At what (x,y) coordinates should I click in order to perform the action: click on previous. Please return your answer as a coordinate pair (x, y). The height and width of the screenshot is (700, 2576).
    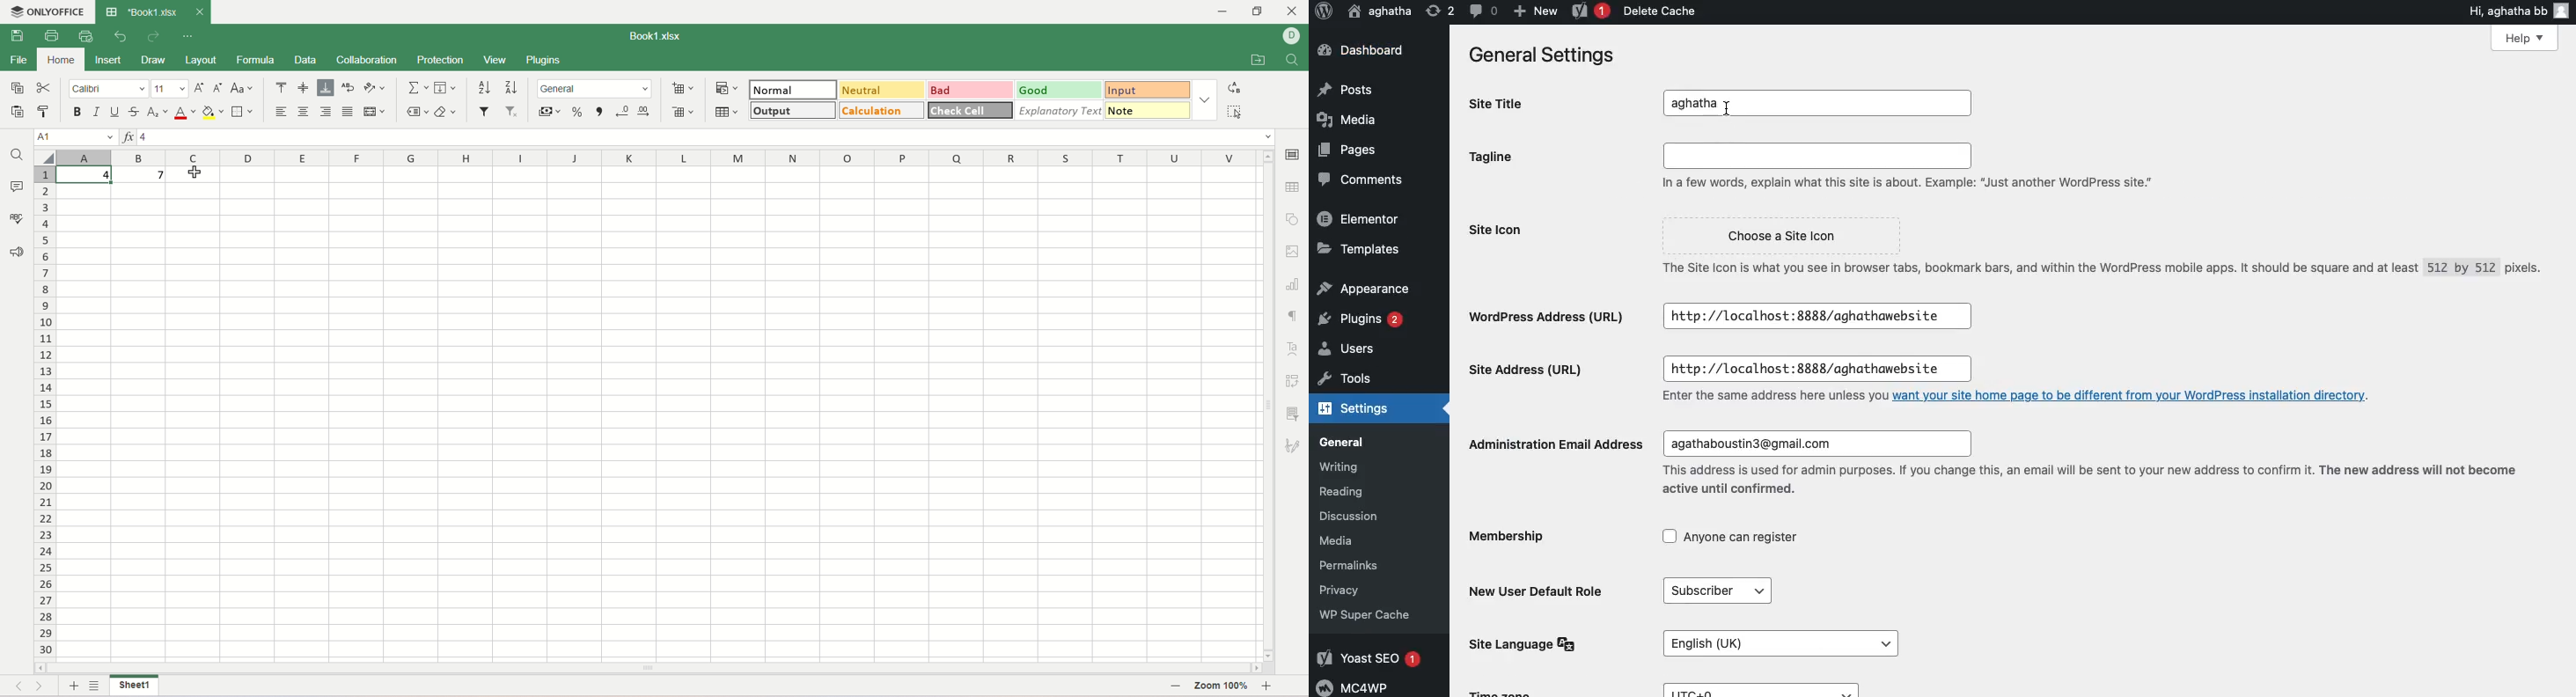
    Looking at the image, I should click on (17, 685).